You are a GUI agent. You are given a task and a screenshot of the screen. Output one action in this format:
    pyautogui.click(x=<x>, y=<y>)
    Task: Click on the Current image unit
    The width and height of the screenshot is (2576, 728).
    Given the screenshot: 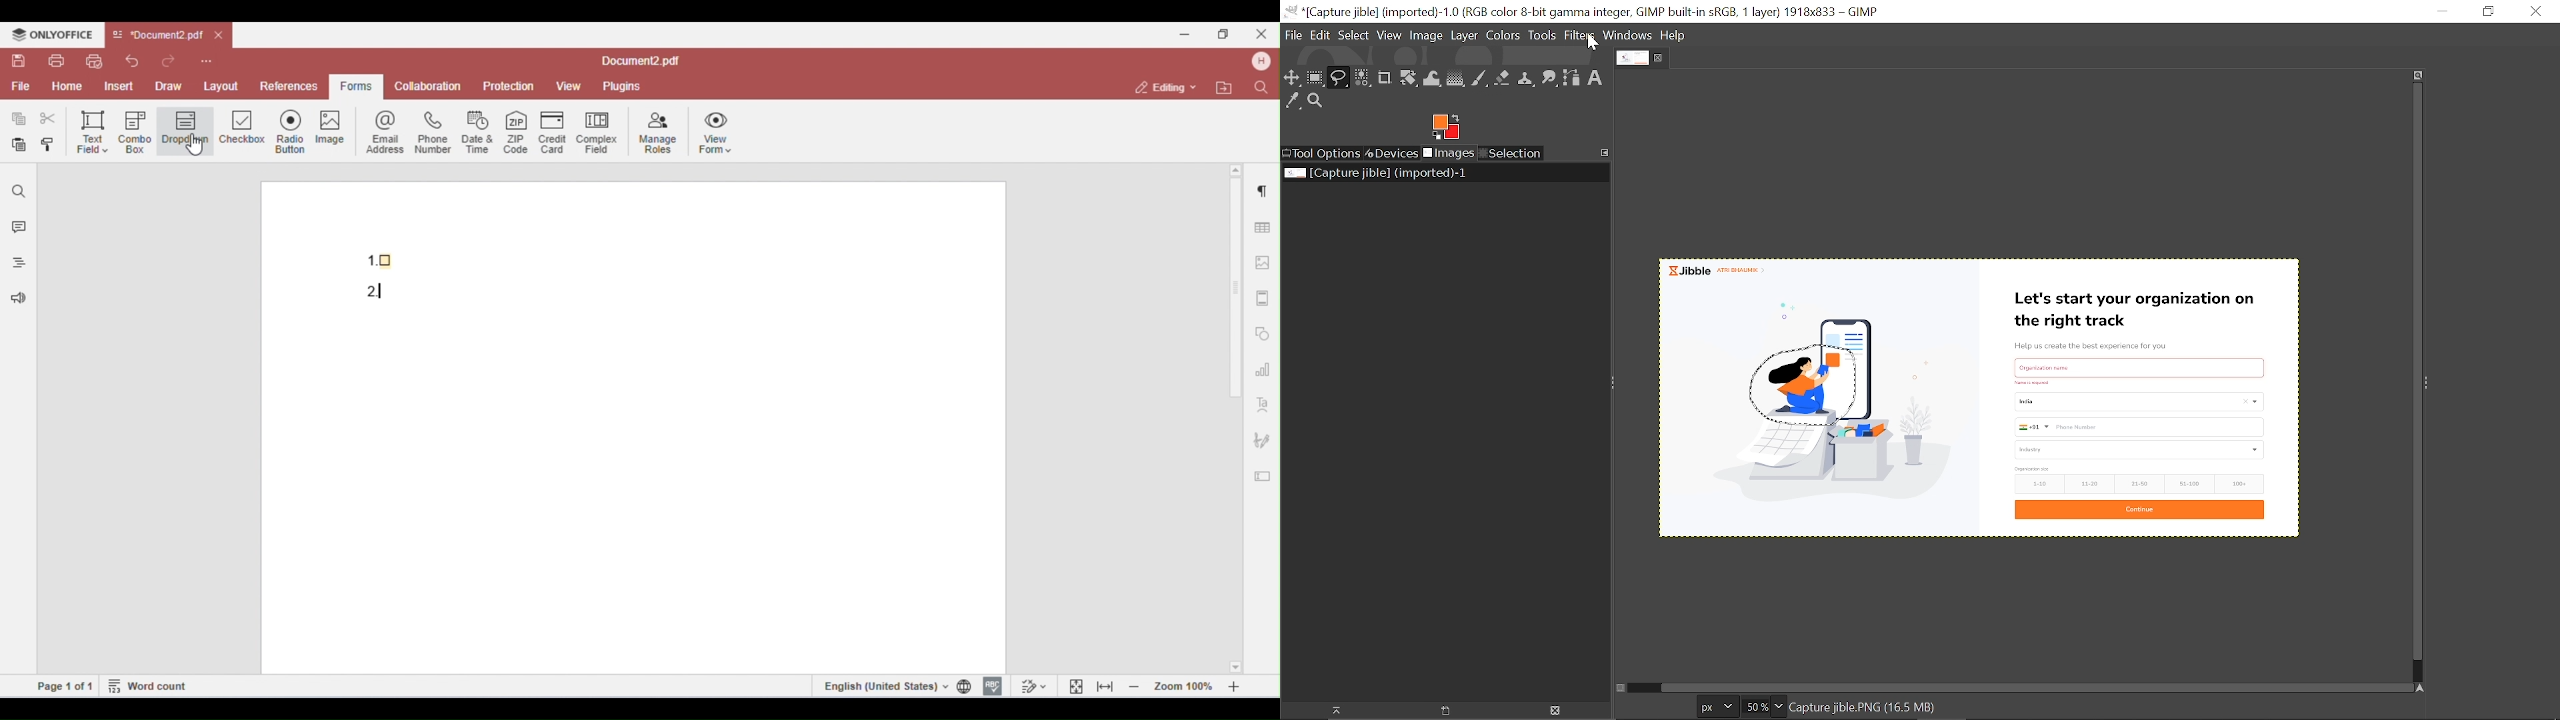 What is the action you would take?
    pyautogui.click(x=1715, y=707)
    